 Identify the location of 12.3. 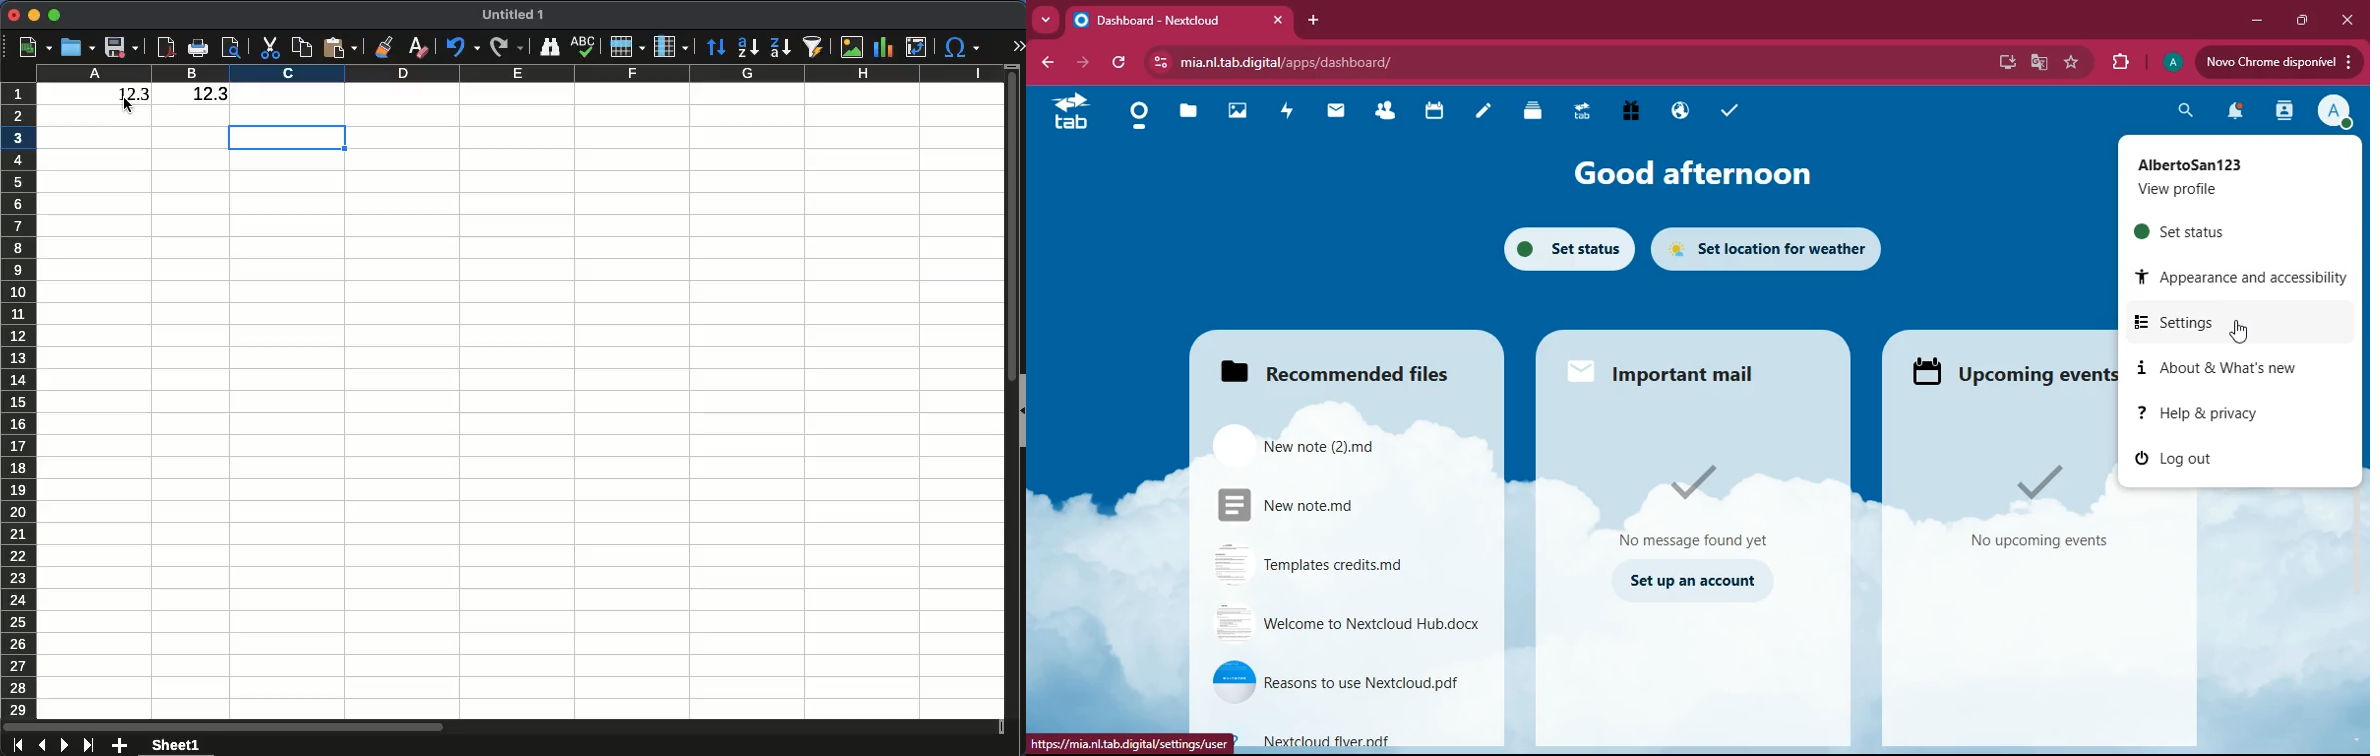
(124, 93).